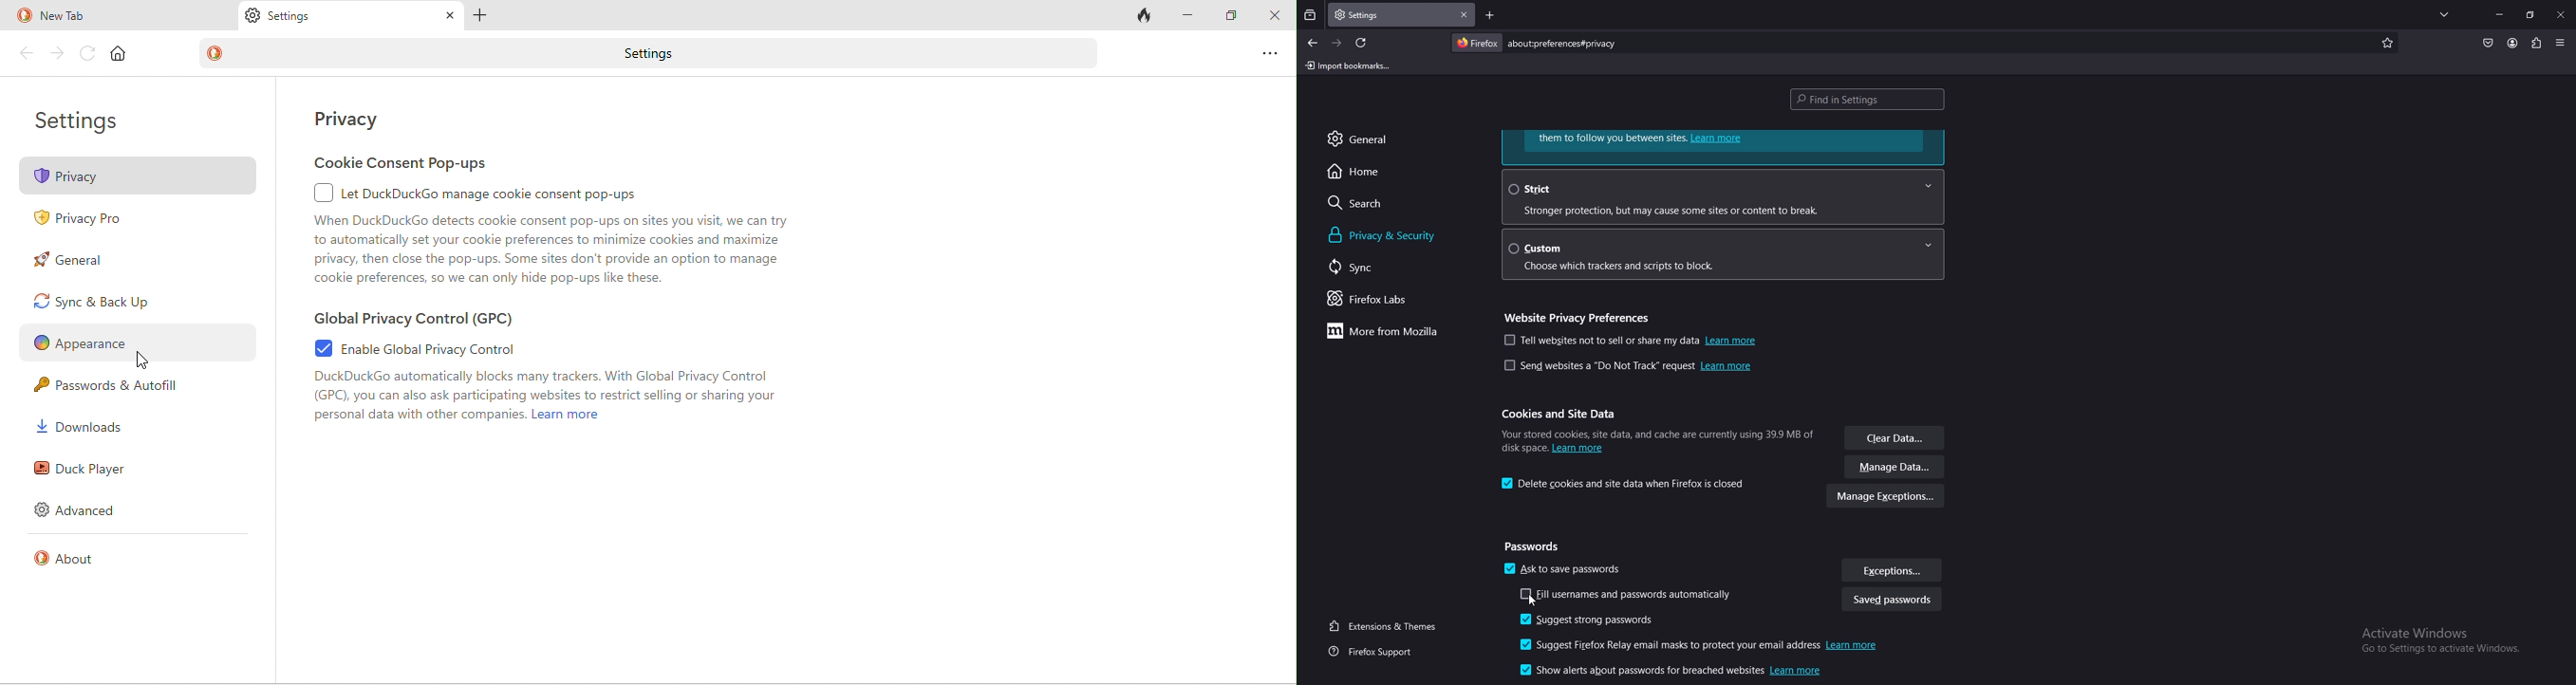 This screenshot has height=700, width=2576. What do you see at coordinates (419, 161) in the screenshot?
I see `cookie consent pop ups` at bounding box center [419, 161].